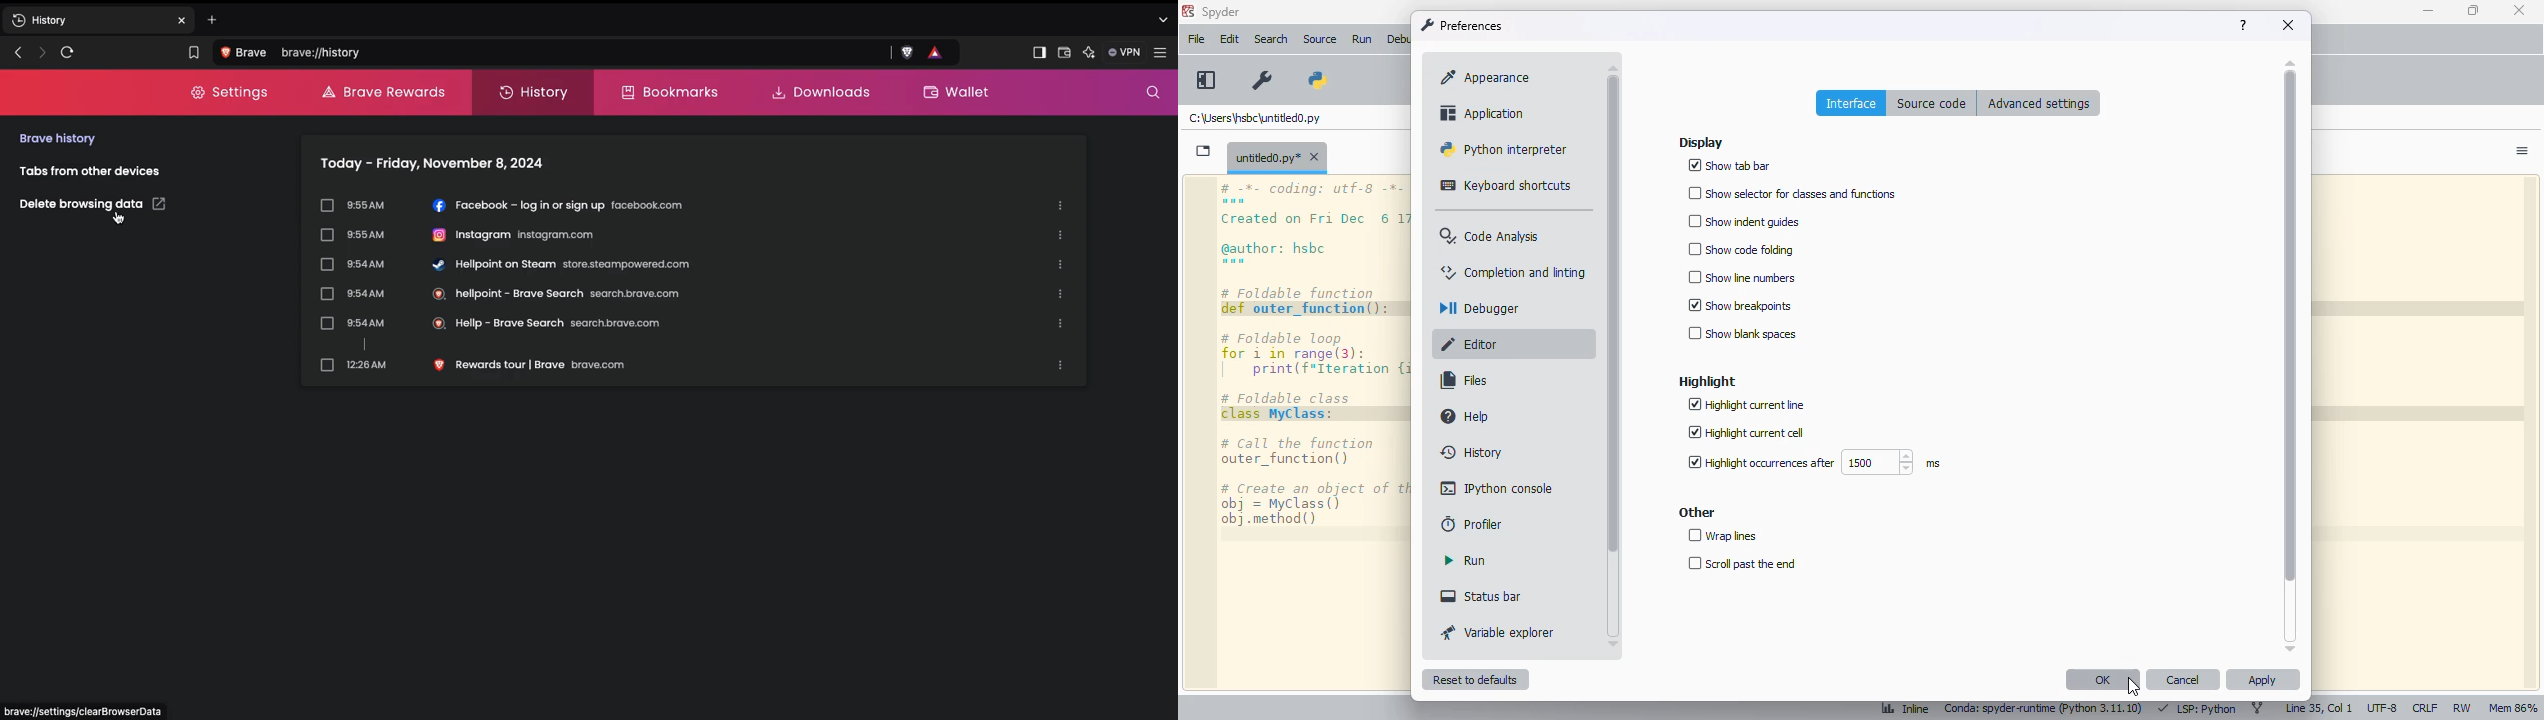 The image size is (2548, 728). What do you see at coordinates (1697, 512) in the screenshot?
I see `other` at bounding box center [1697, 512].